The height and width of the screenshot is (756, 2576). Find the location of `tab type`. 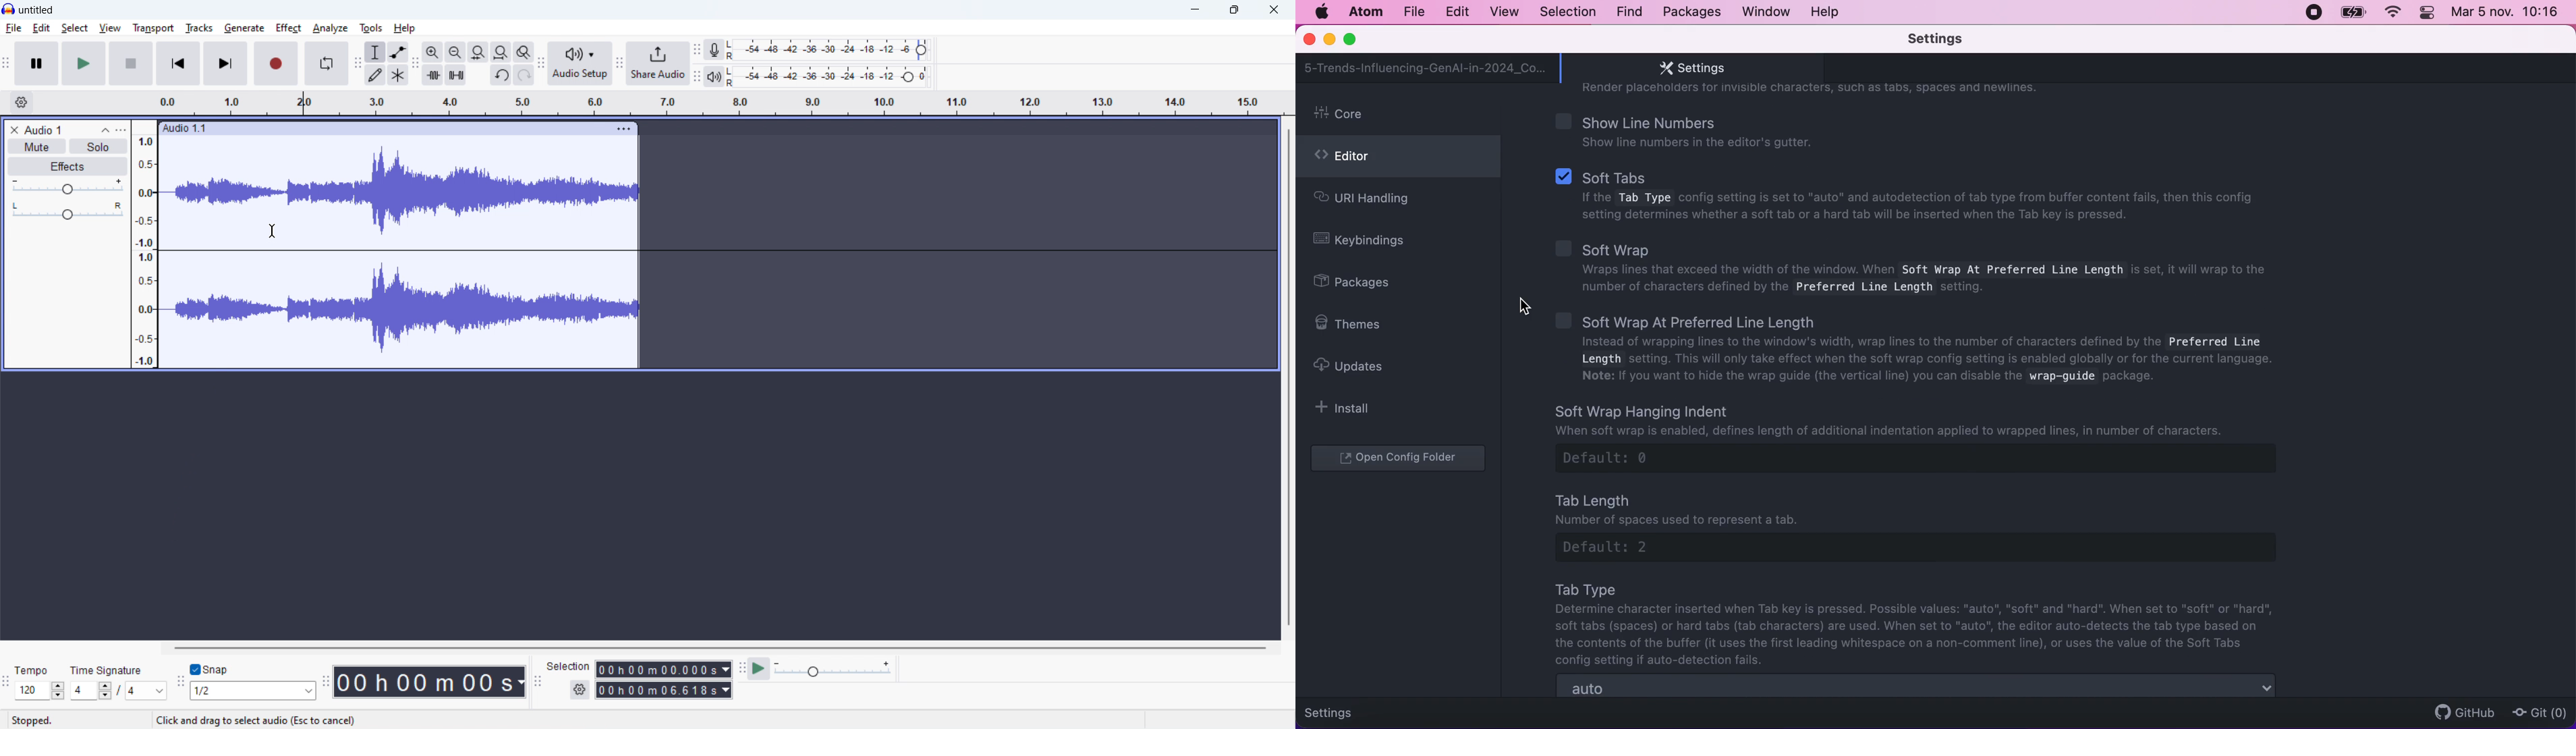

tab type is located at coordinates (1920, 623).